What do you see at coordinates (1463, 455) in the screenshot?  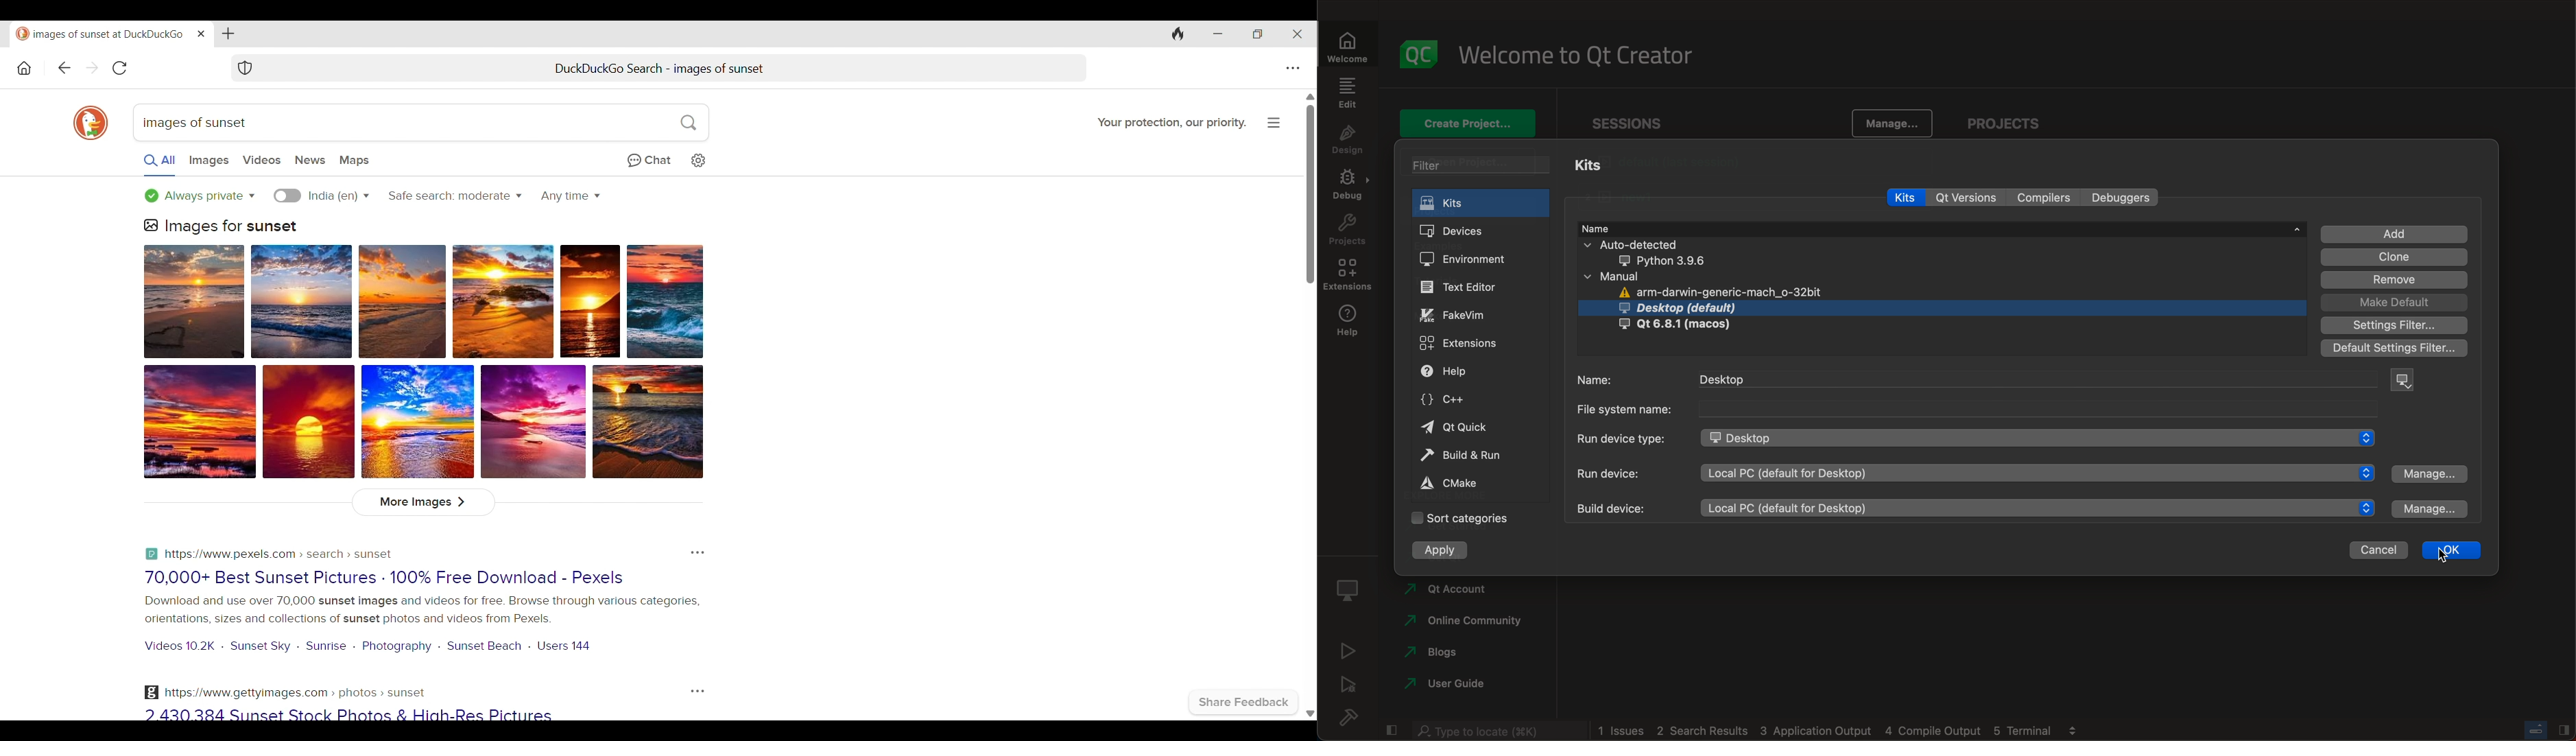 I see `build and run` at bounding box center [1463, 455].